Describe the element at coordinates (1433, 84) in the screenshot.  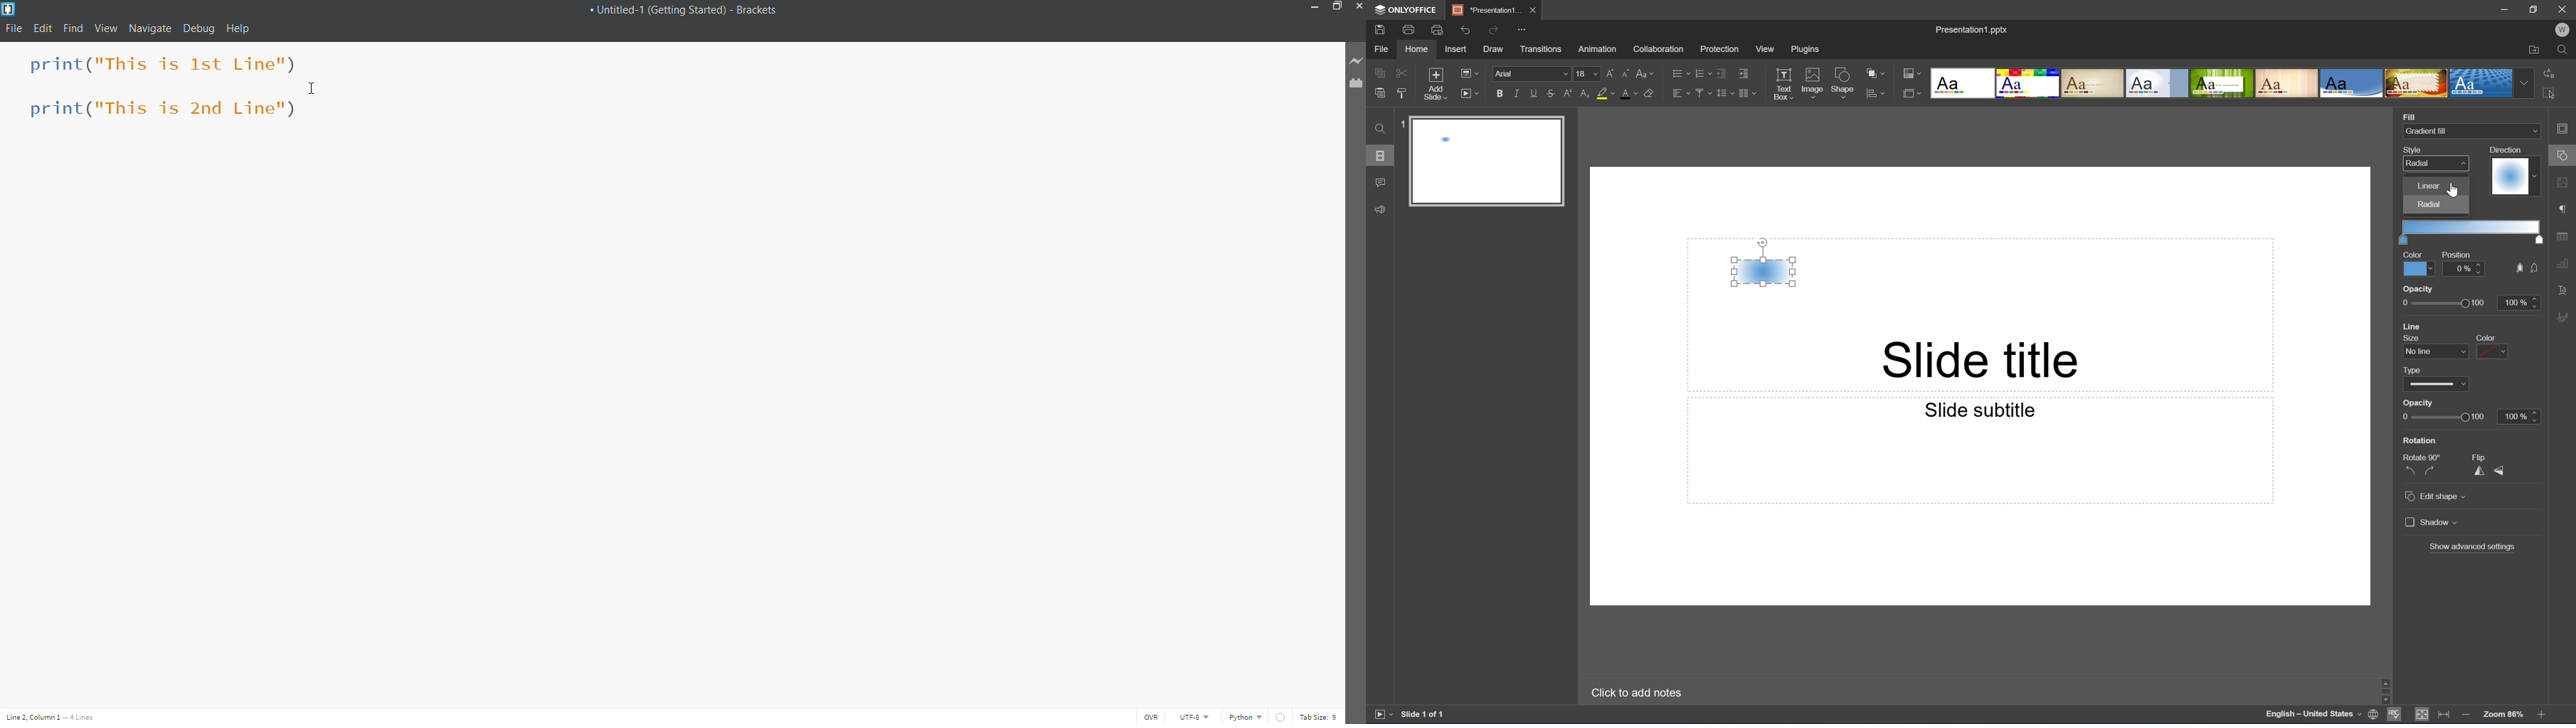
I see `Add slide` at that location.